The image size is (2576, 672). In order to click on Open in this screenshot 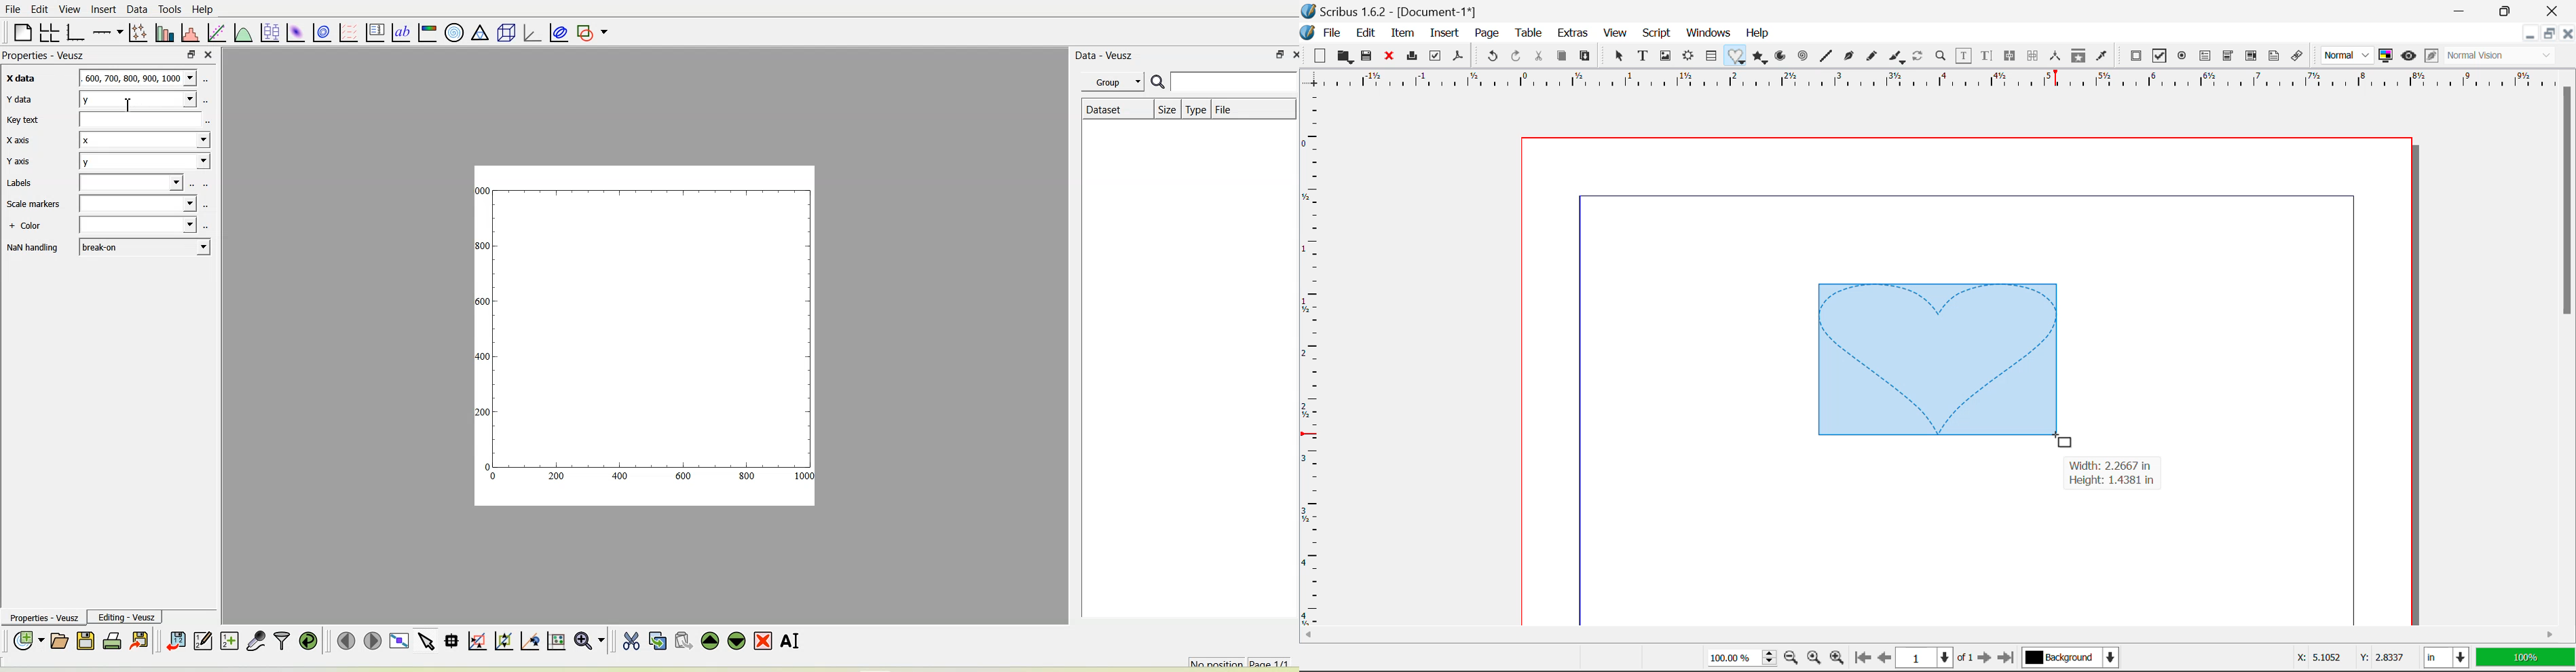, I will do `click(1346, 57)`.